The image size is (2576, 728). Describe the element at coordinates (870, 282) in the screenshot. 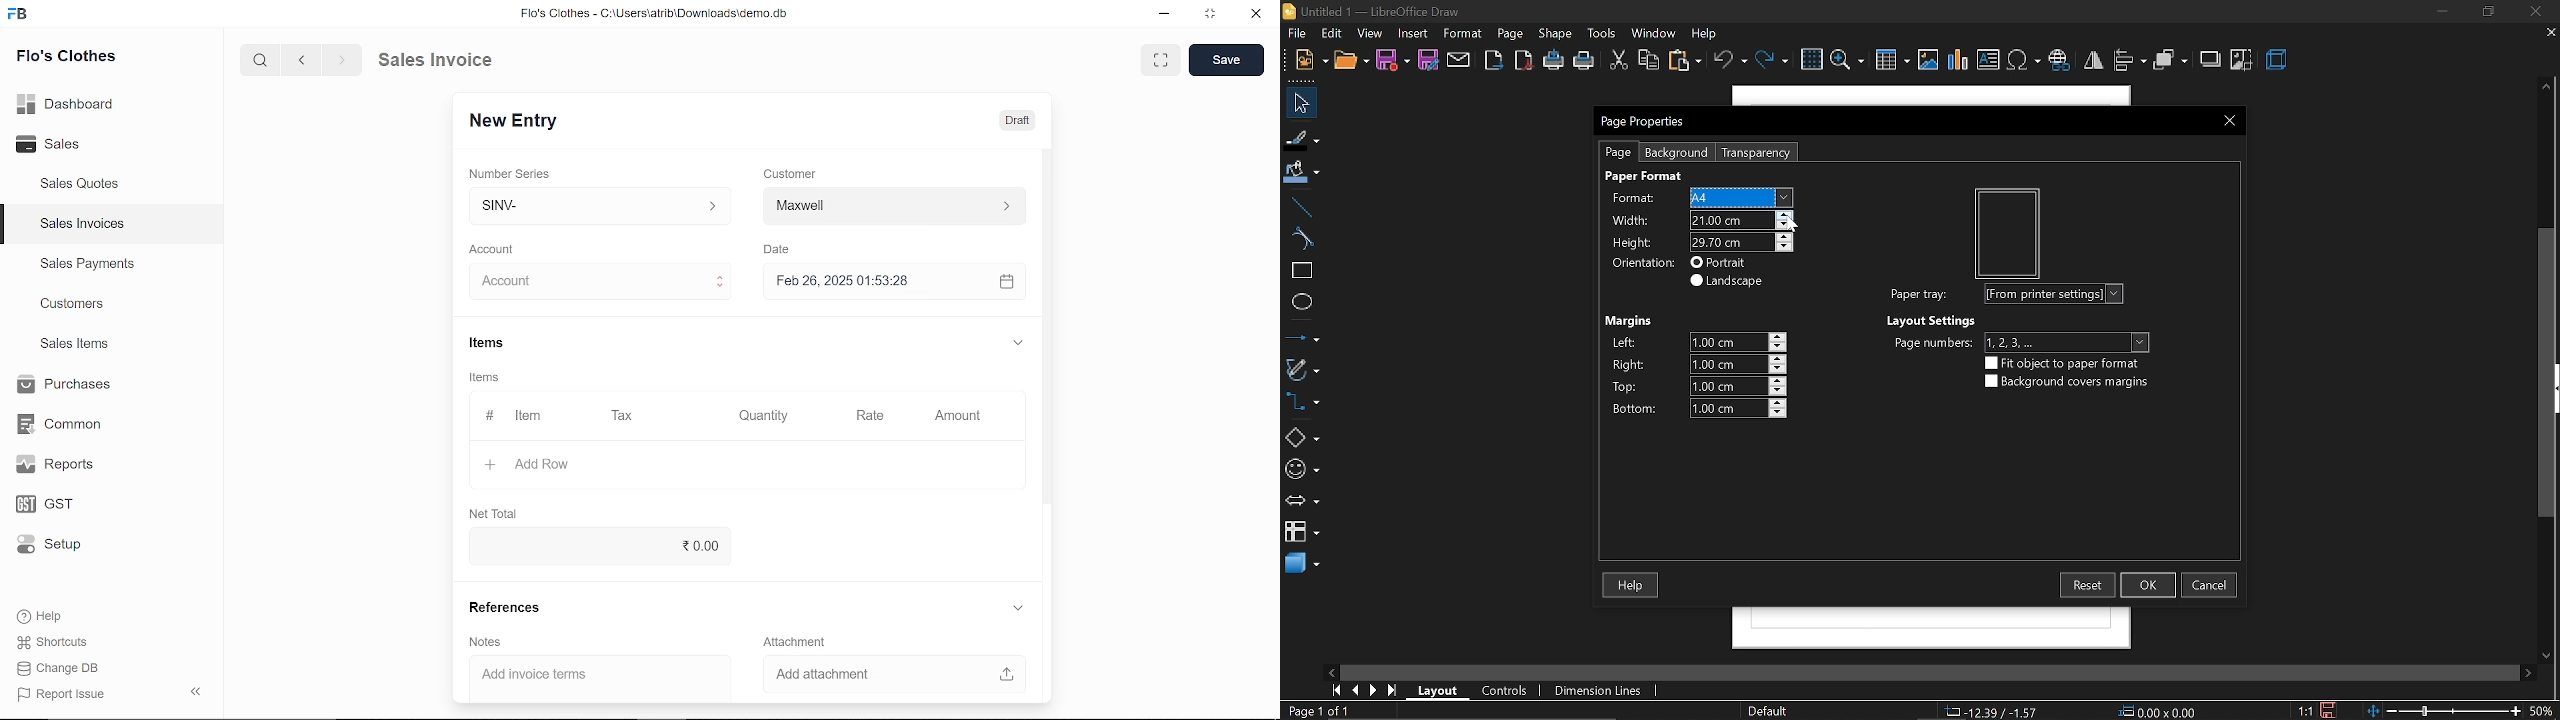

I see `Feb 26, 2025 01:53:28` at that location.